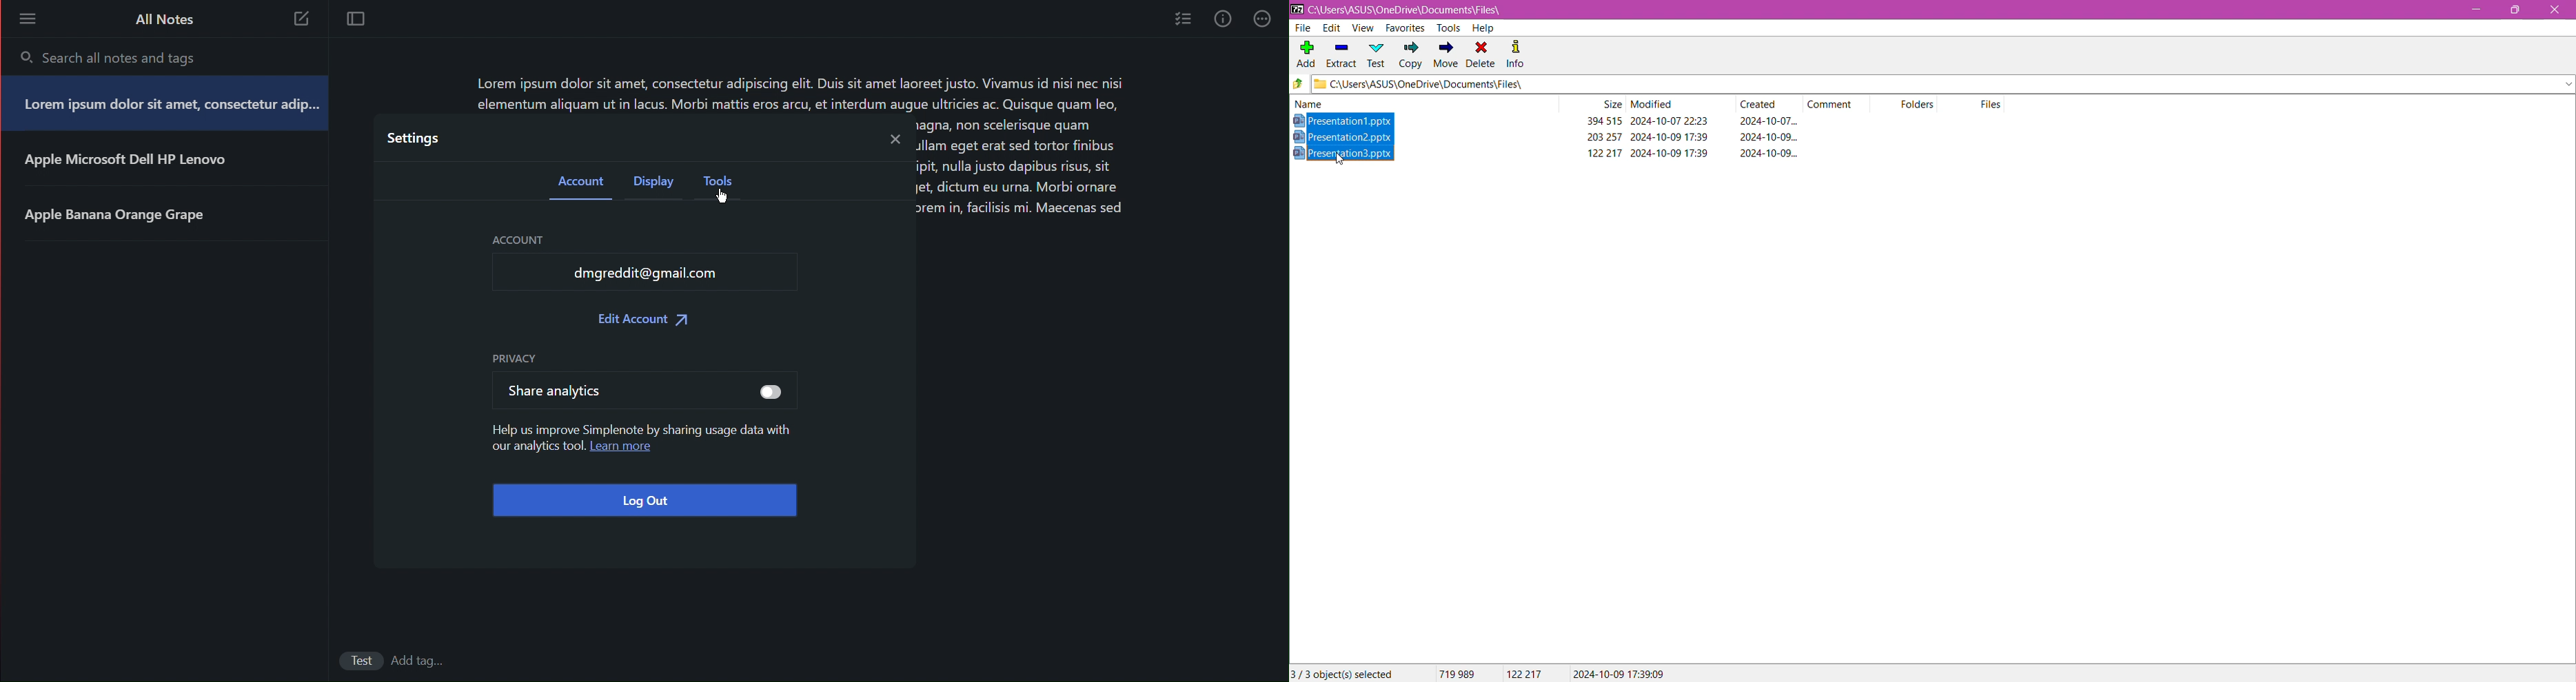 The image size is (2576, 700). Describe the element at coordinates (1305, 50) in the screenshot. I see `Add` at that location.